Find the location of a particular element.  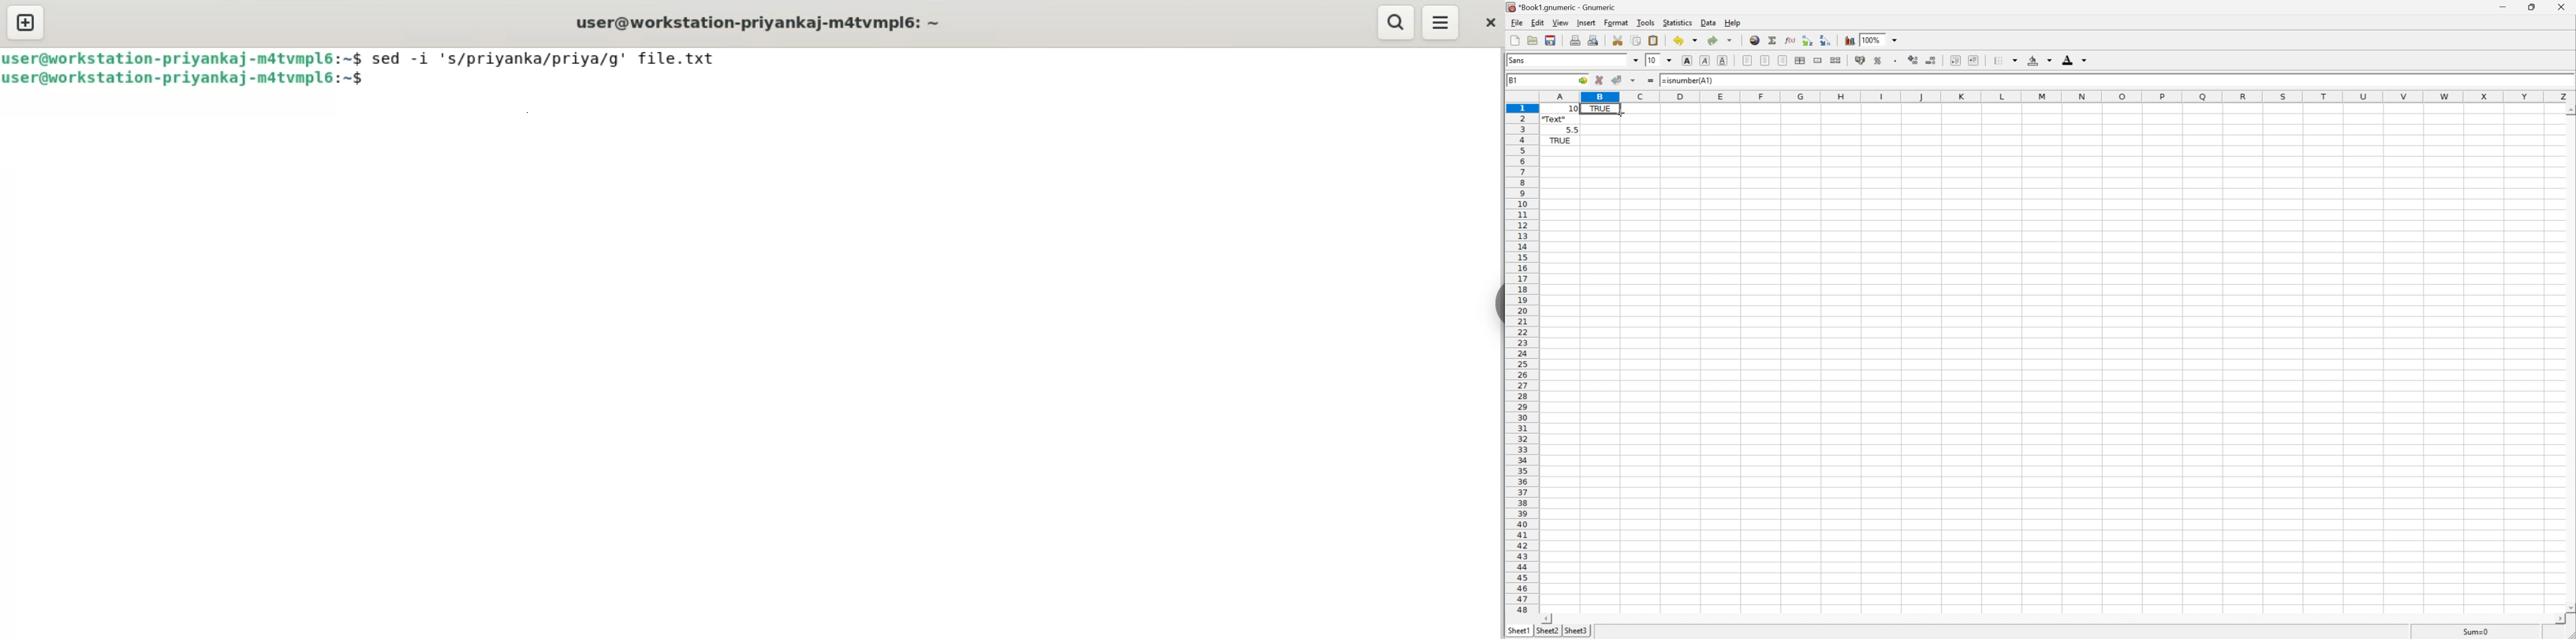

Copy clipboard is located at coordinates (1636, 41).